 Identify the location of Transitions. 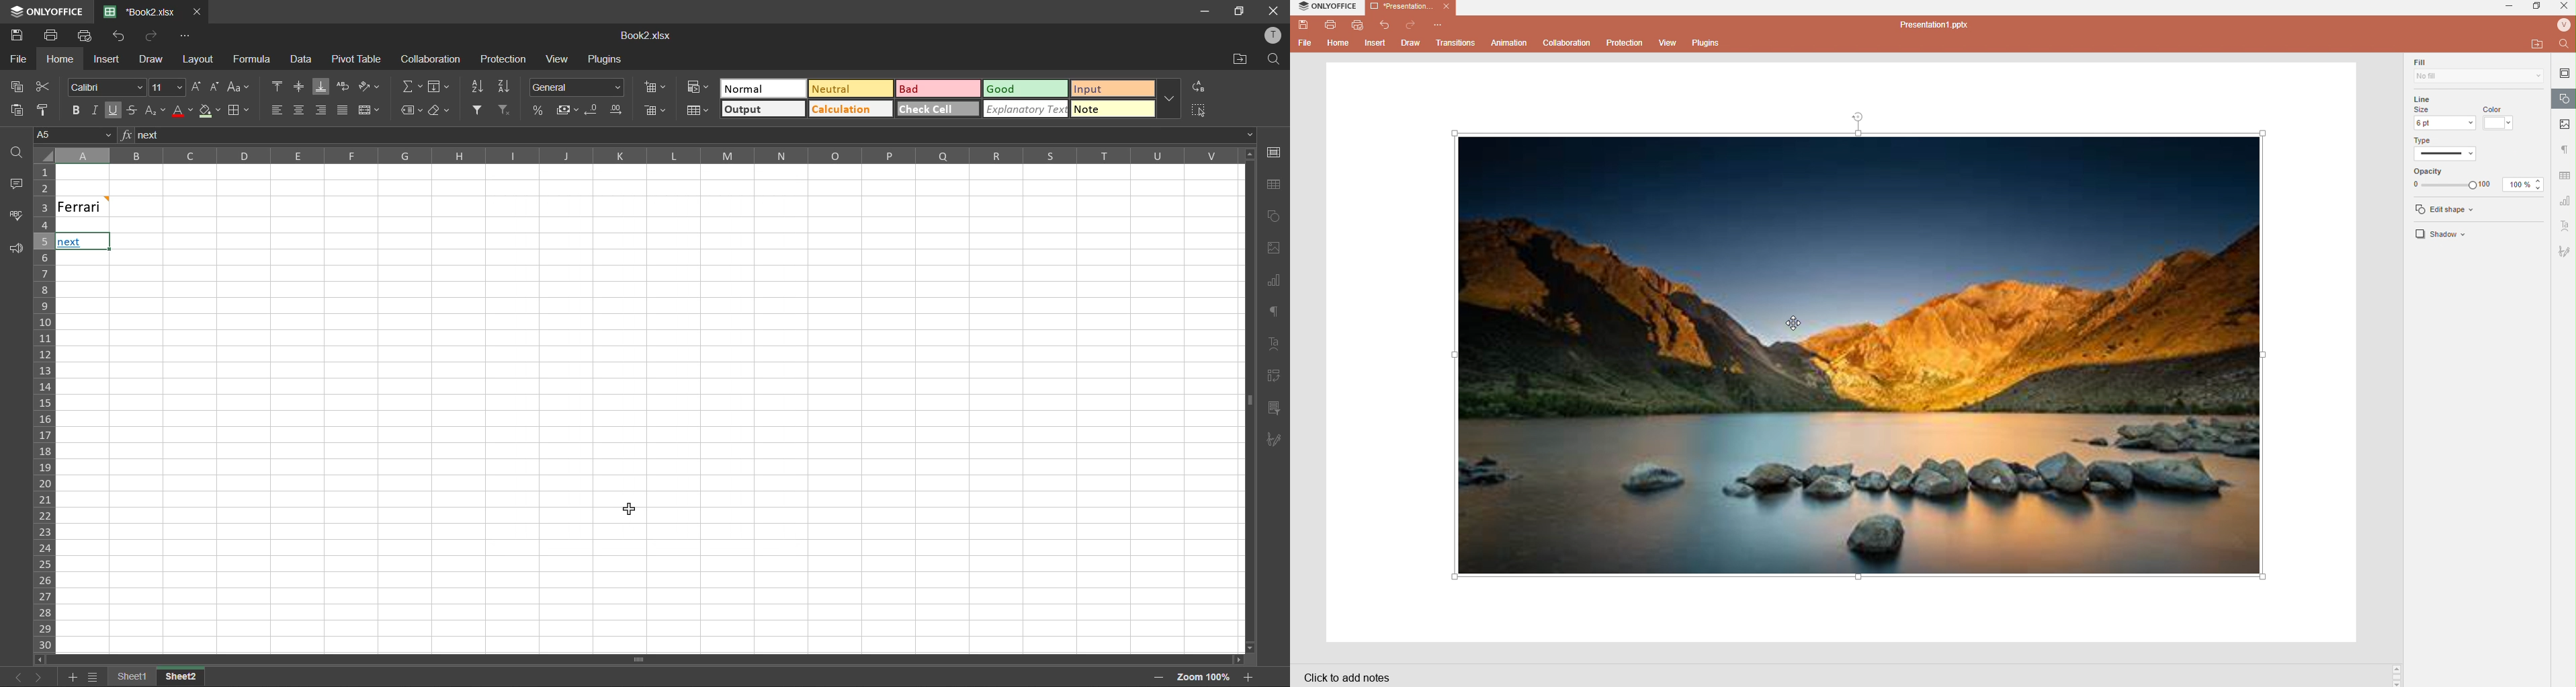
(1456, 42).